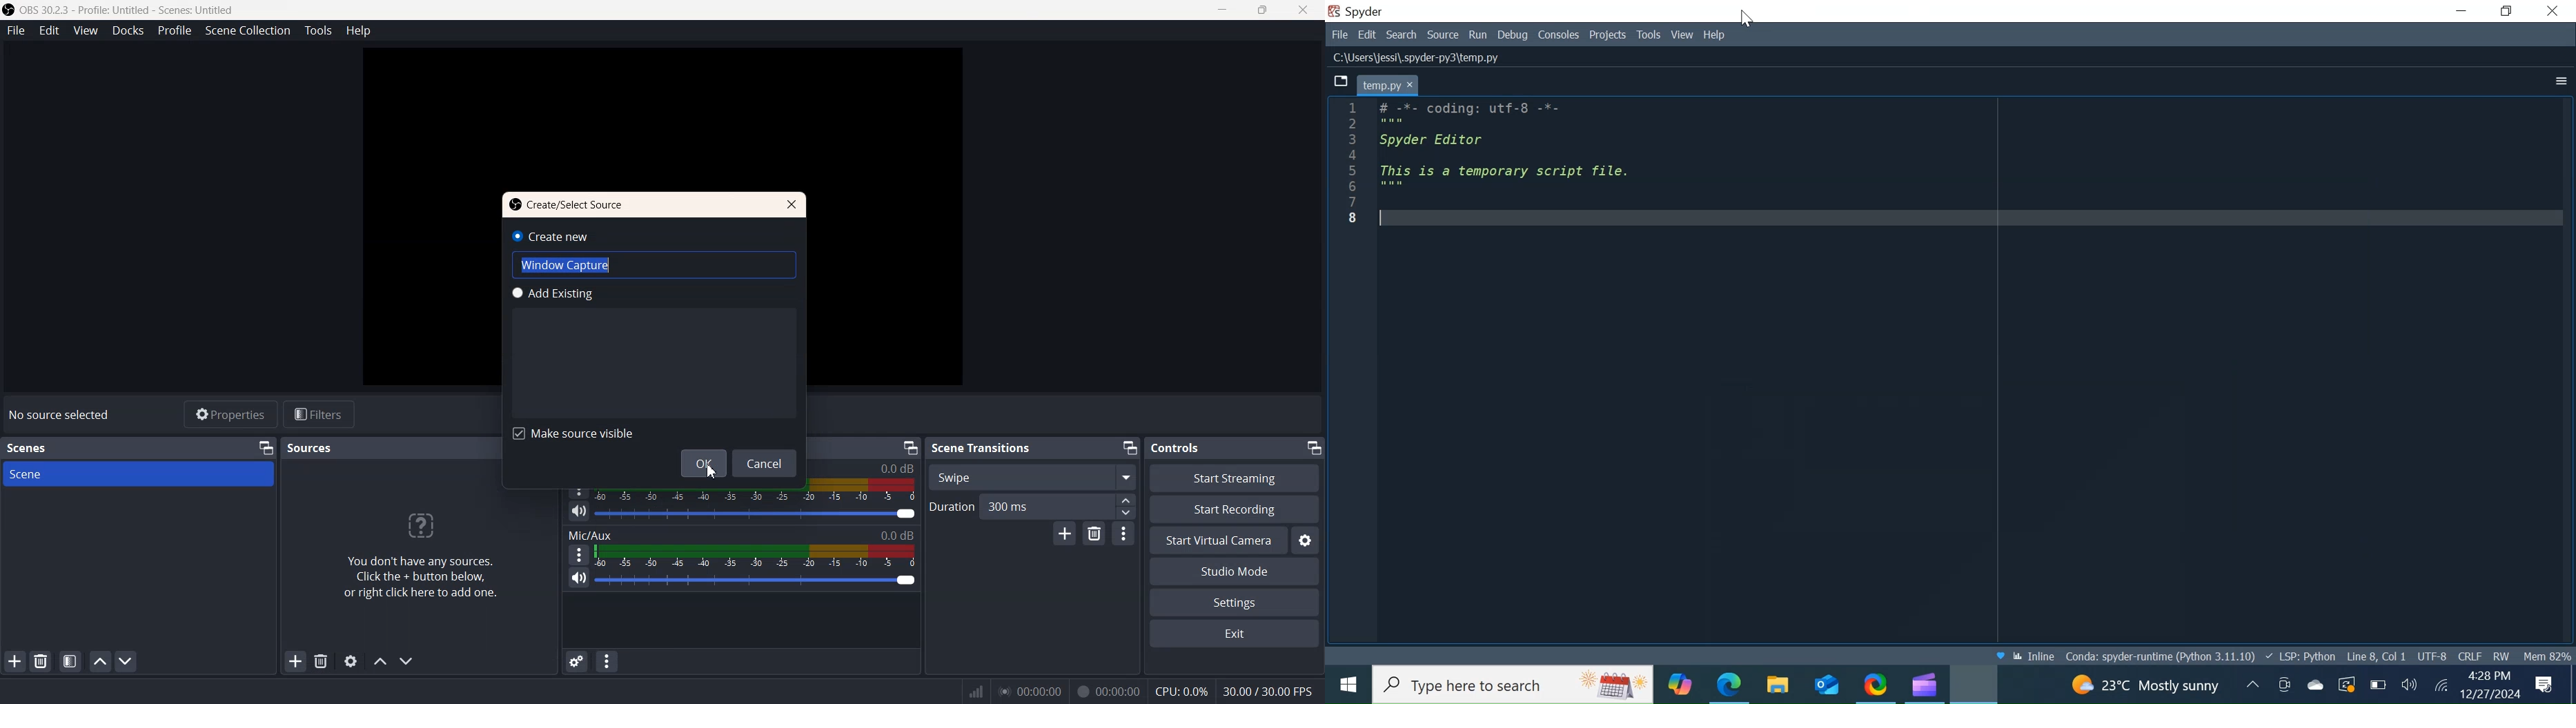 The image size is (2576, 728). What do you see at coordinates (607, 661) in the screenshot?
I see `Audio mixer menu` at bounding box center [607, 661].